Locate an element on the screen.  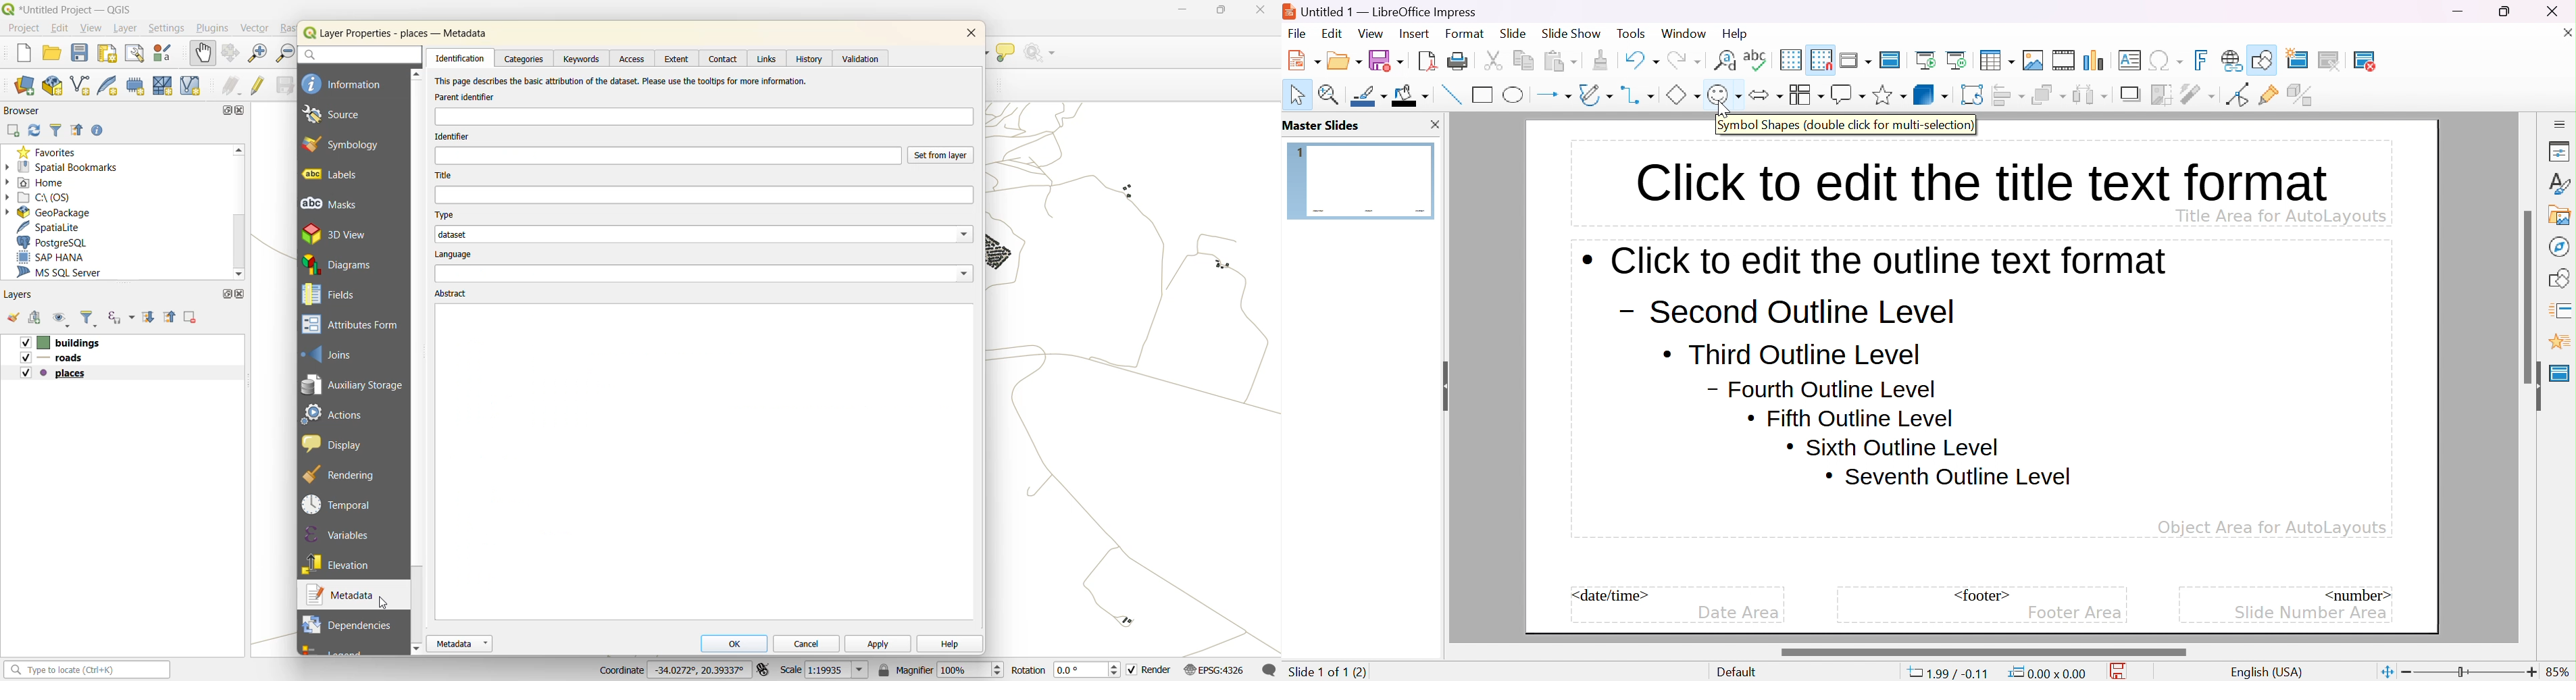
maximize is located at coordinates (224, 293).